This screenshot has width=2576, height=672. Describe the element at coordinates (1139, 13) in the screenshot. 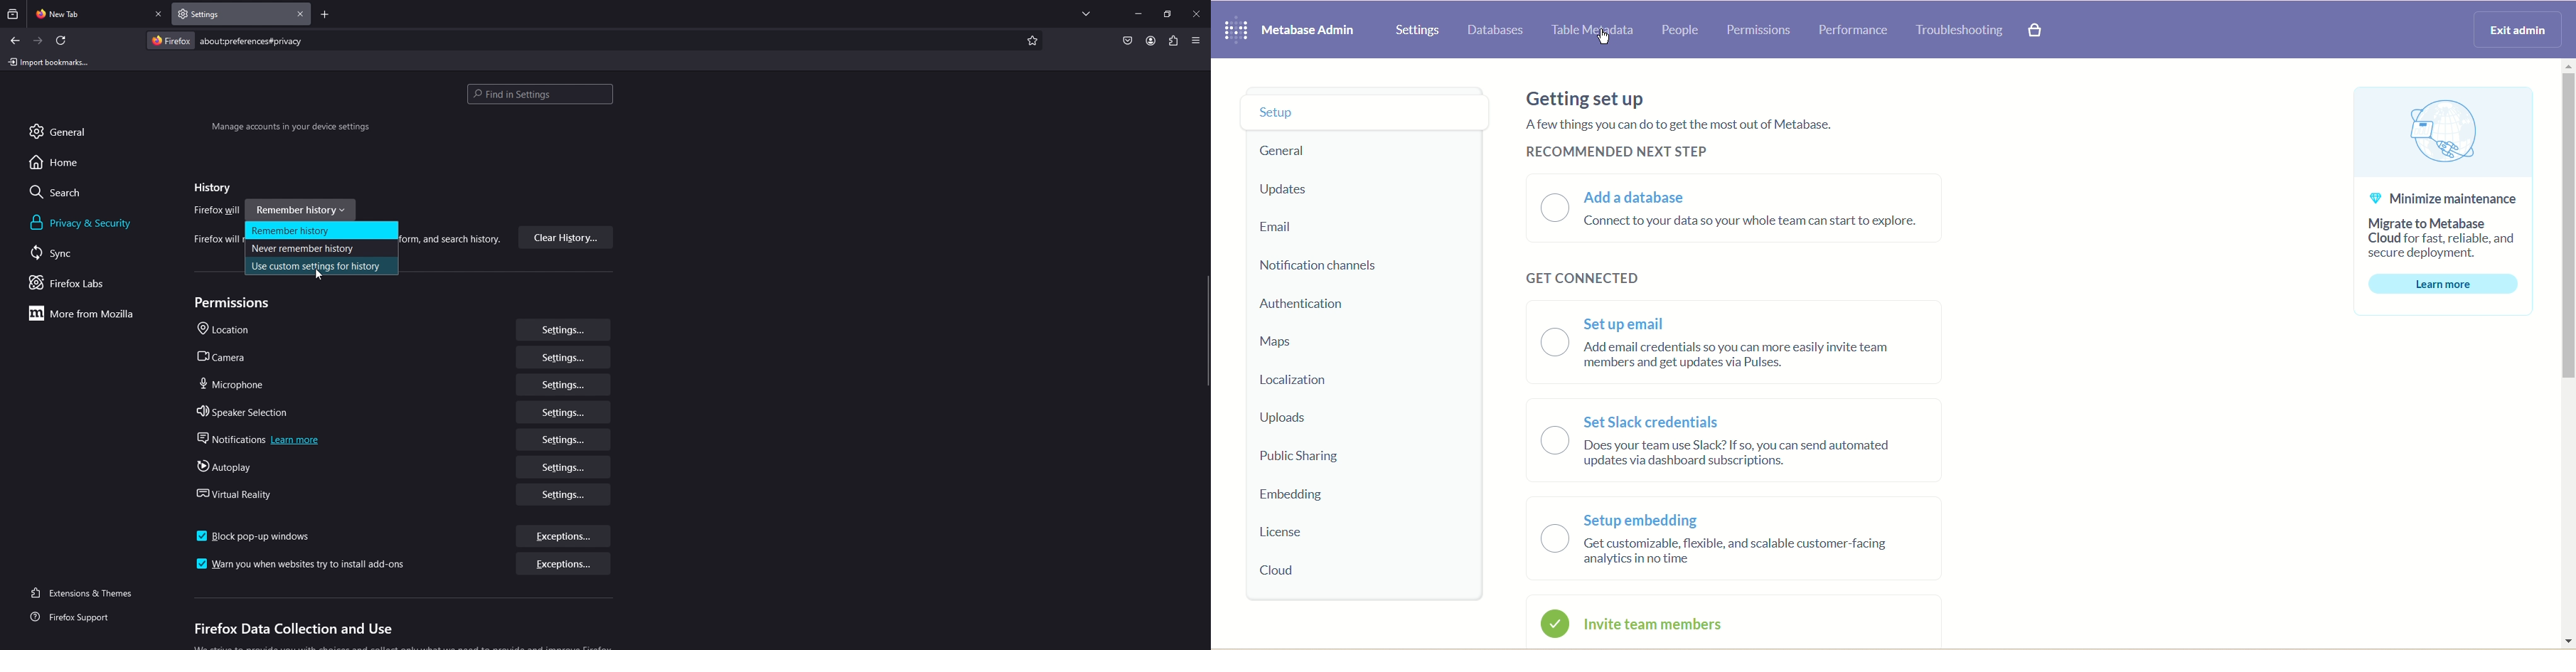

I see `minimize` at that location.